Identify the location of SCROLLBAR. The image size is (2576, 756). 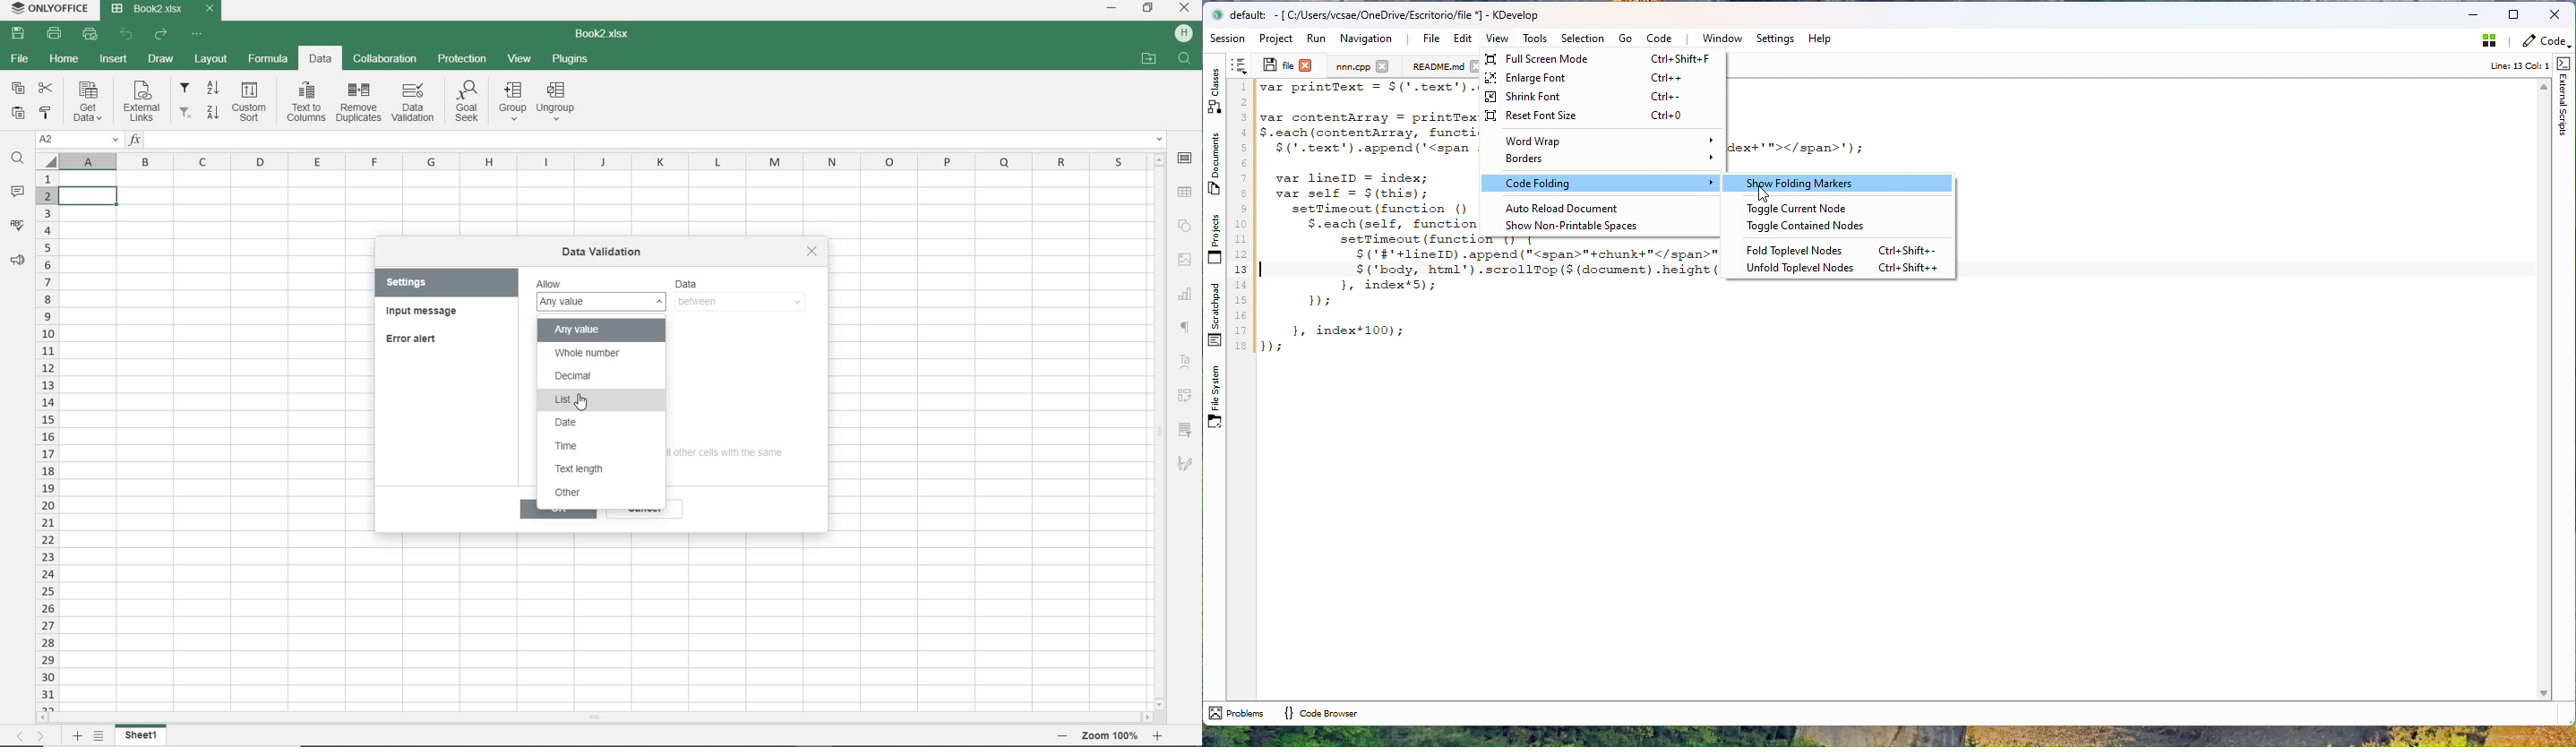
(1160, 427).